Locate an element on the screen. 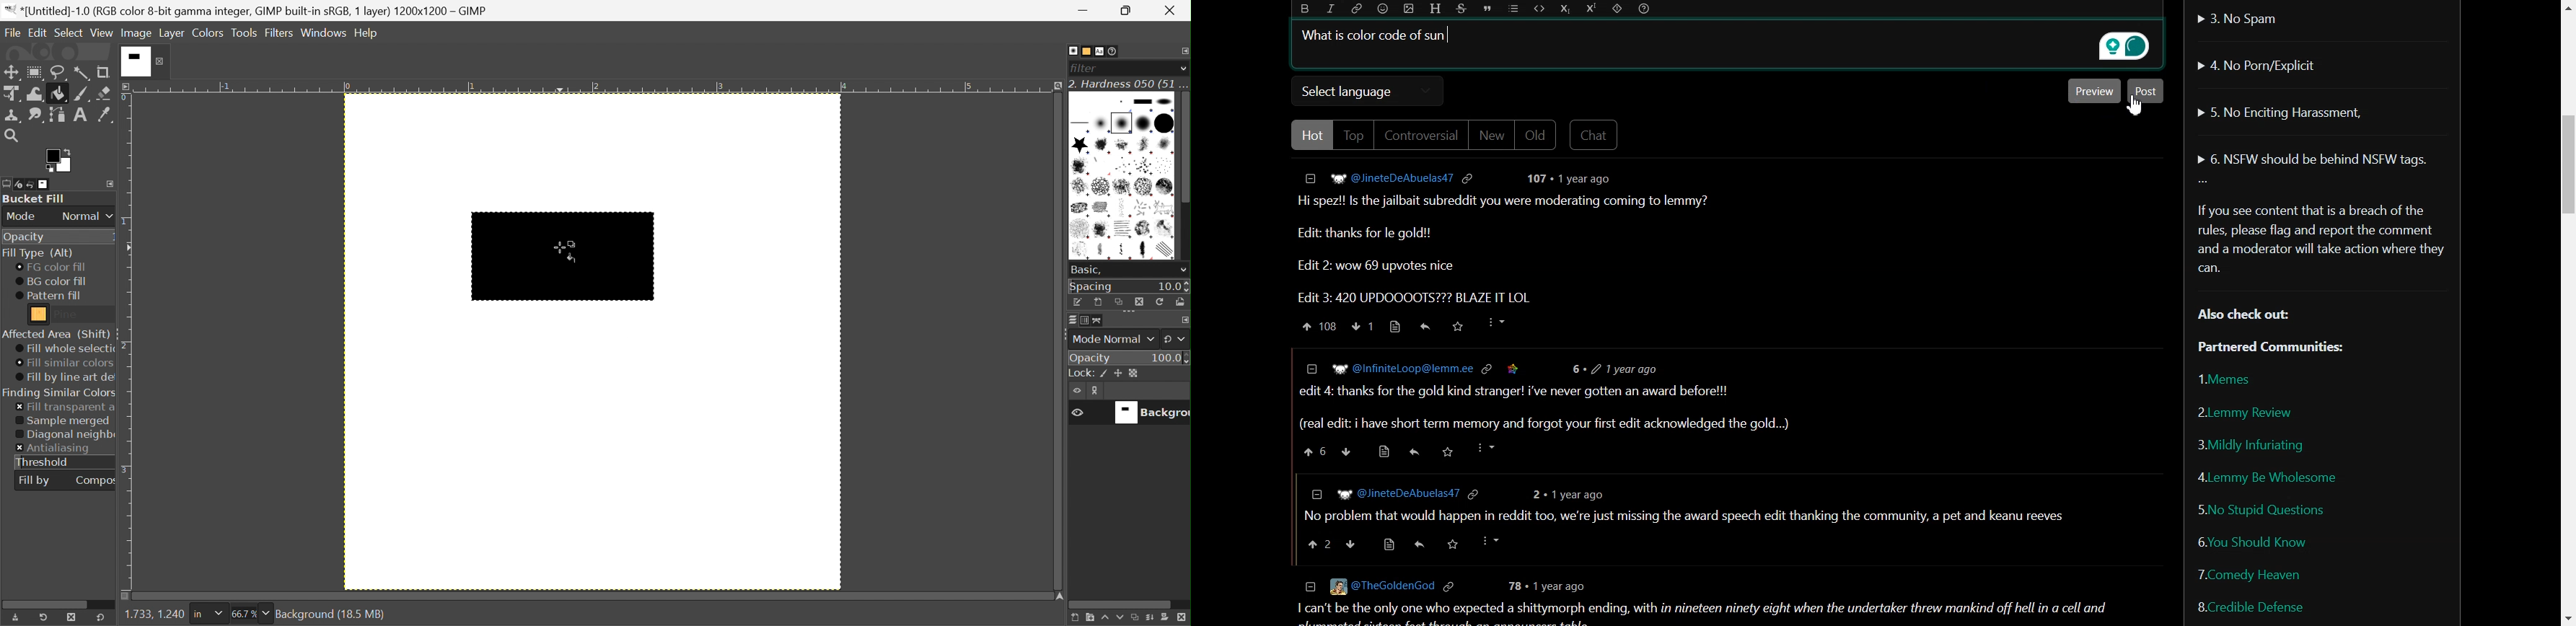 This screenshot has width=2576, height=644. Acrylic is located at coordinates (1104, 145).